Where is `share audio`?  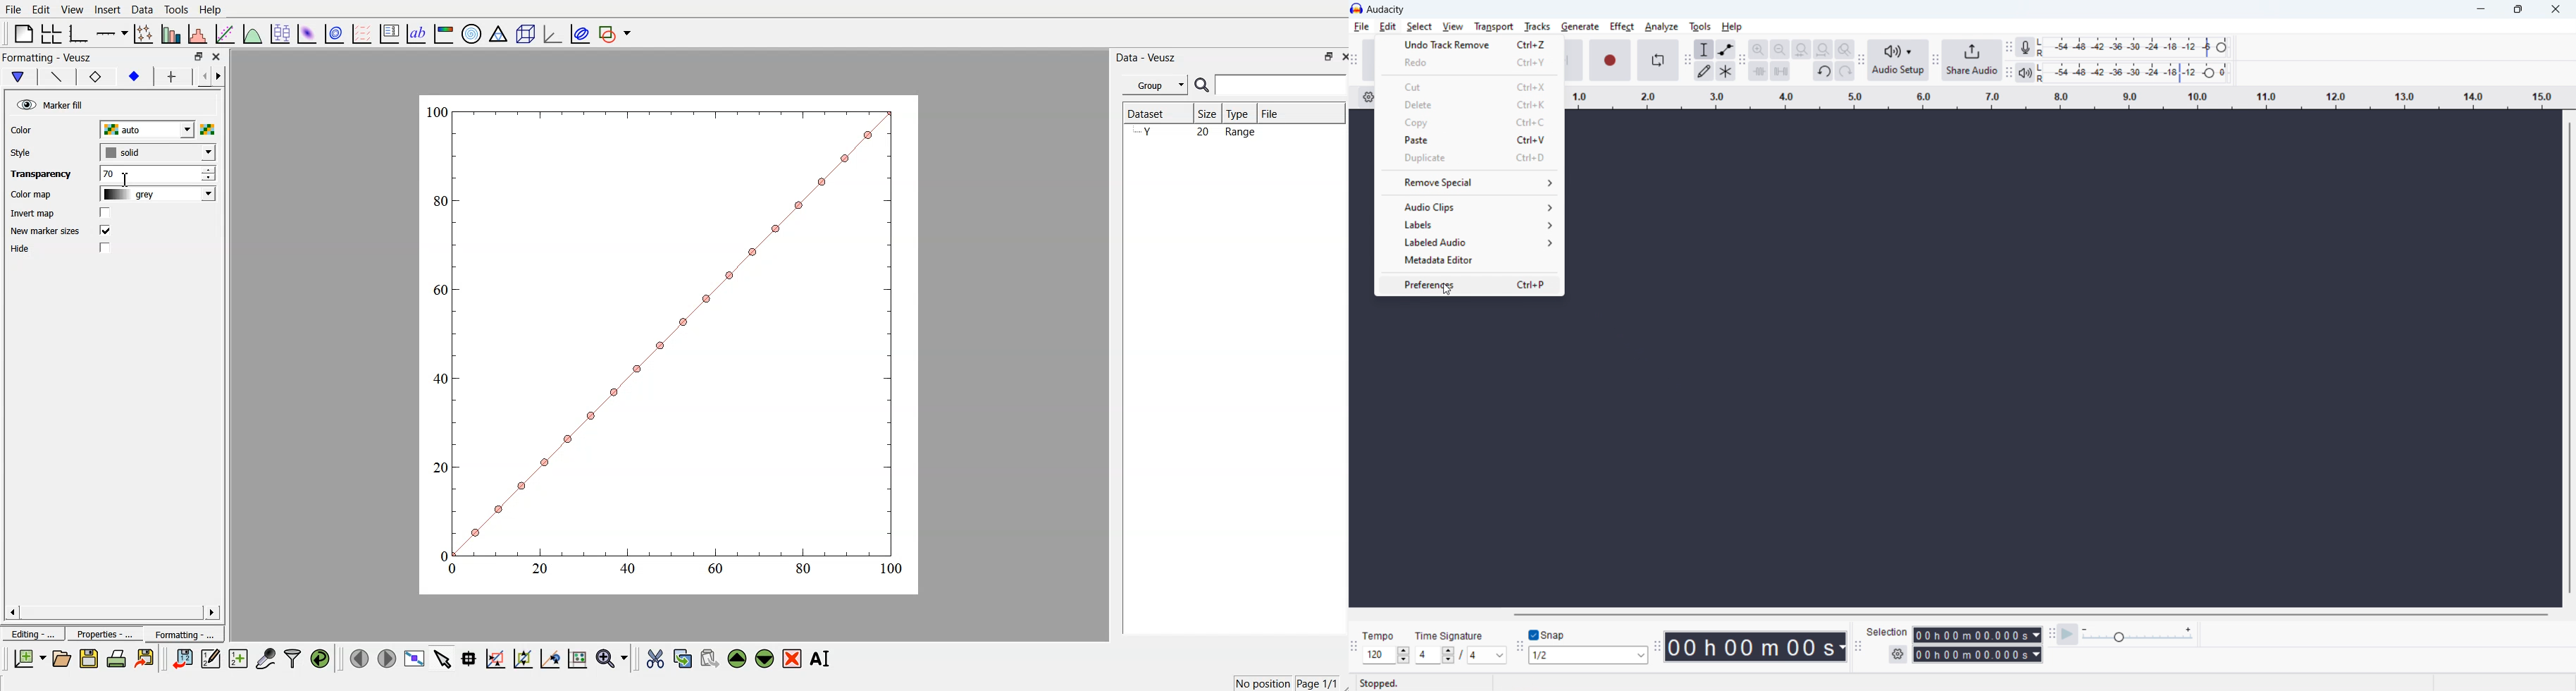
share audio is located at coordinates (1973, 60).